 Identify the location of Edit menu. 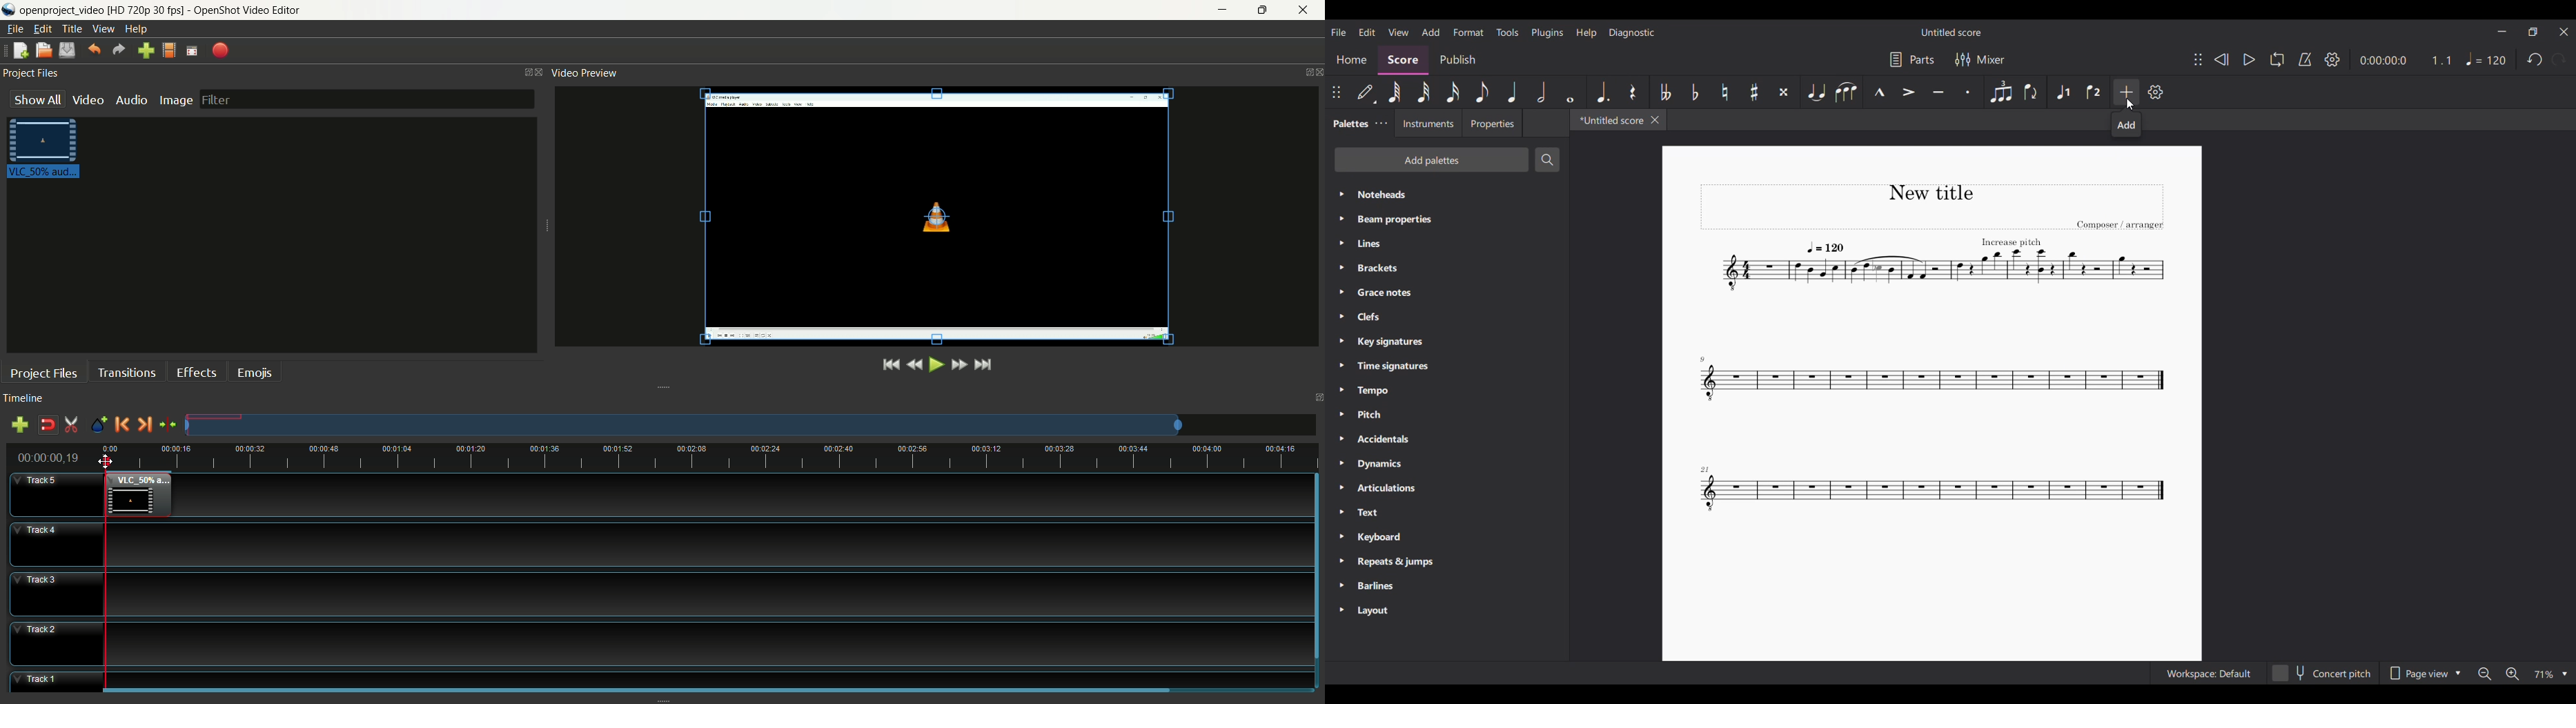
(1367, 31).